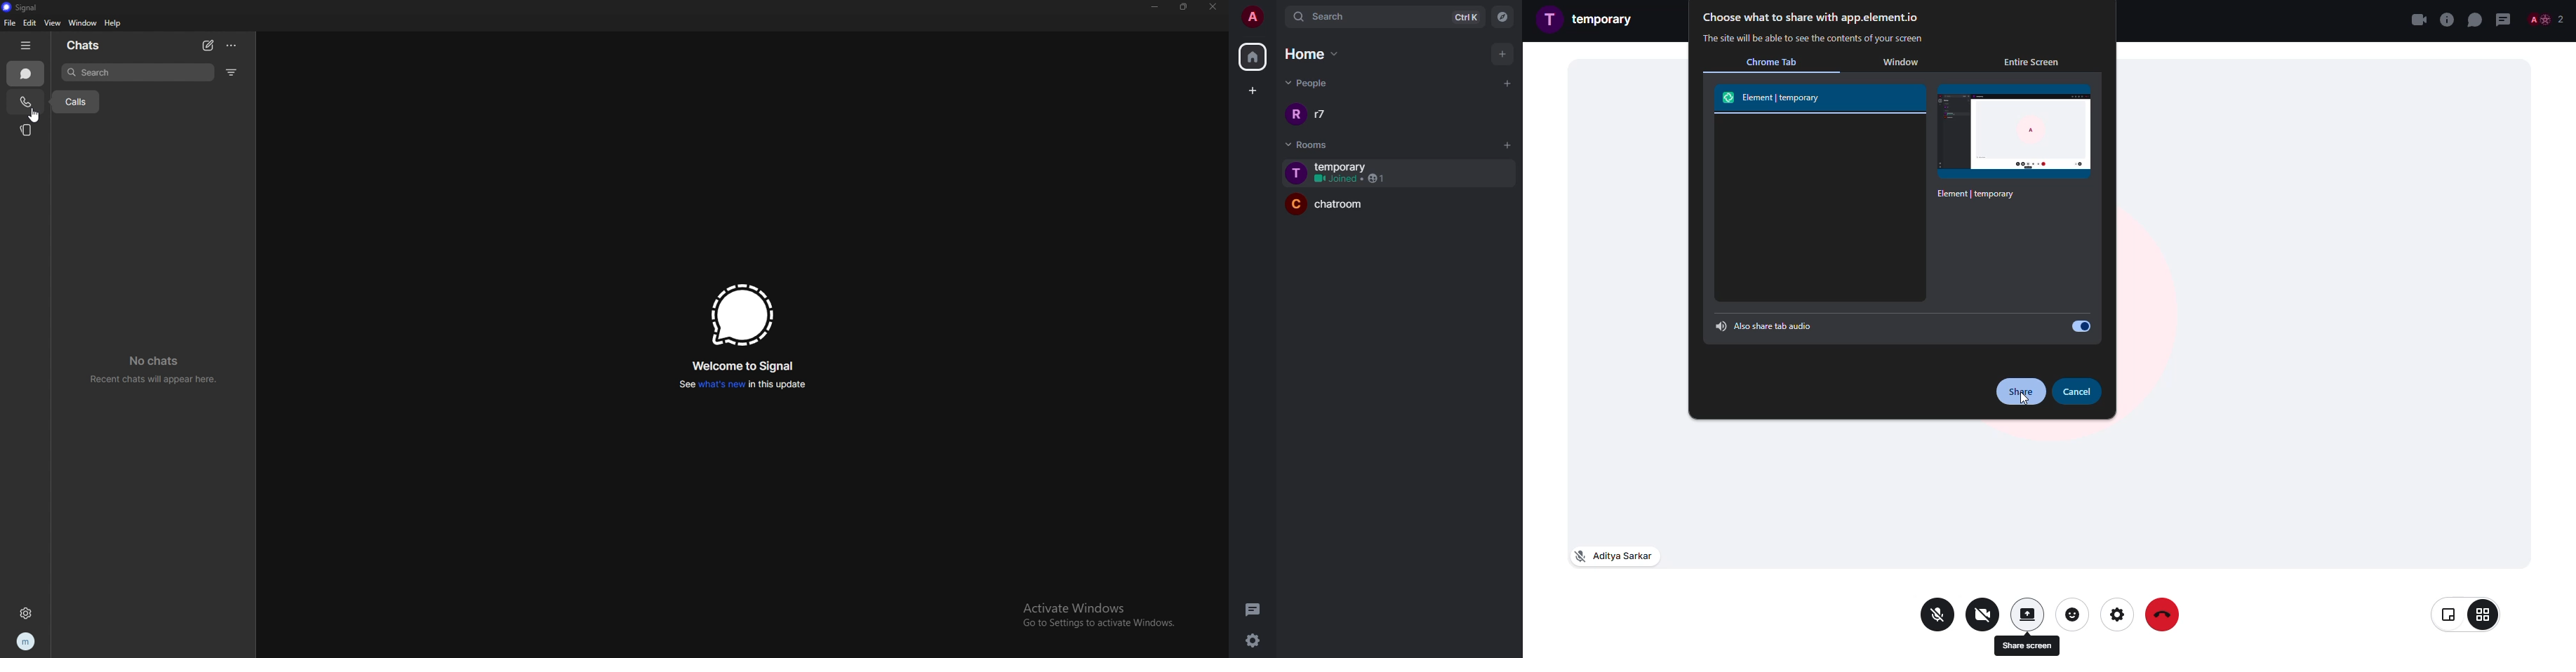  Describe the element at coordinates (2031, 63) in the screenshot. I see `entire screen` at that location.